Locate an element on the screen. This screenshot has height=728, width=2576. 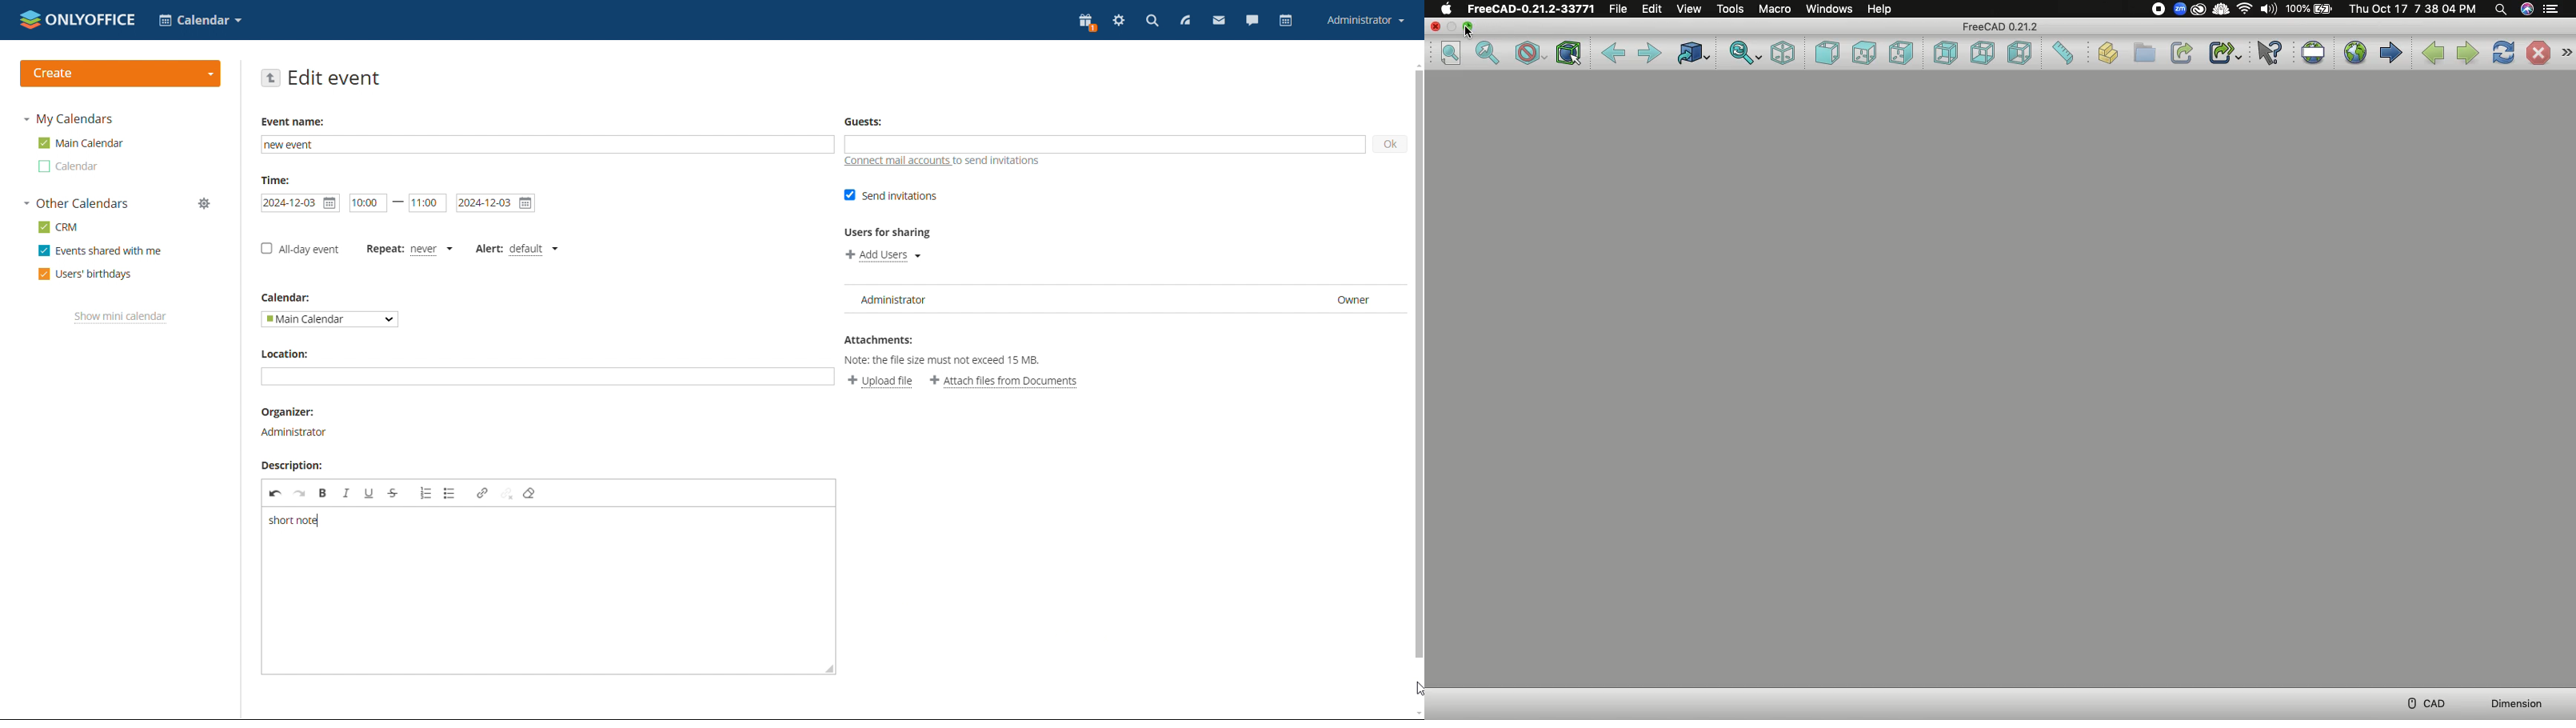
undo is located at coordinates (275, 493).